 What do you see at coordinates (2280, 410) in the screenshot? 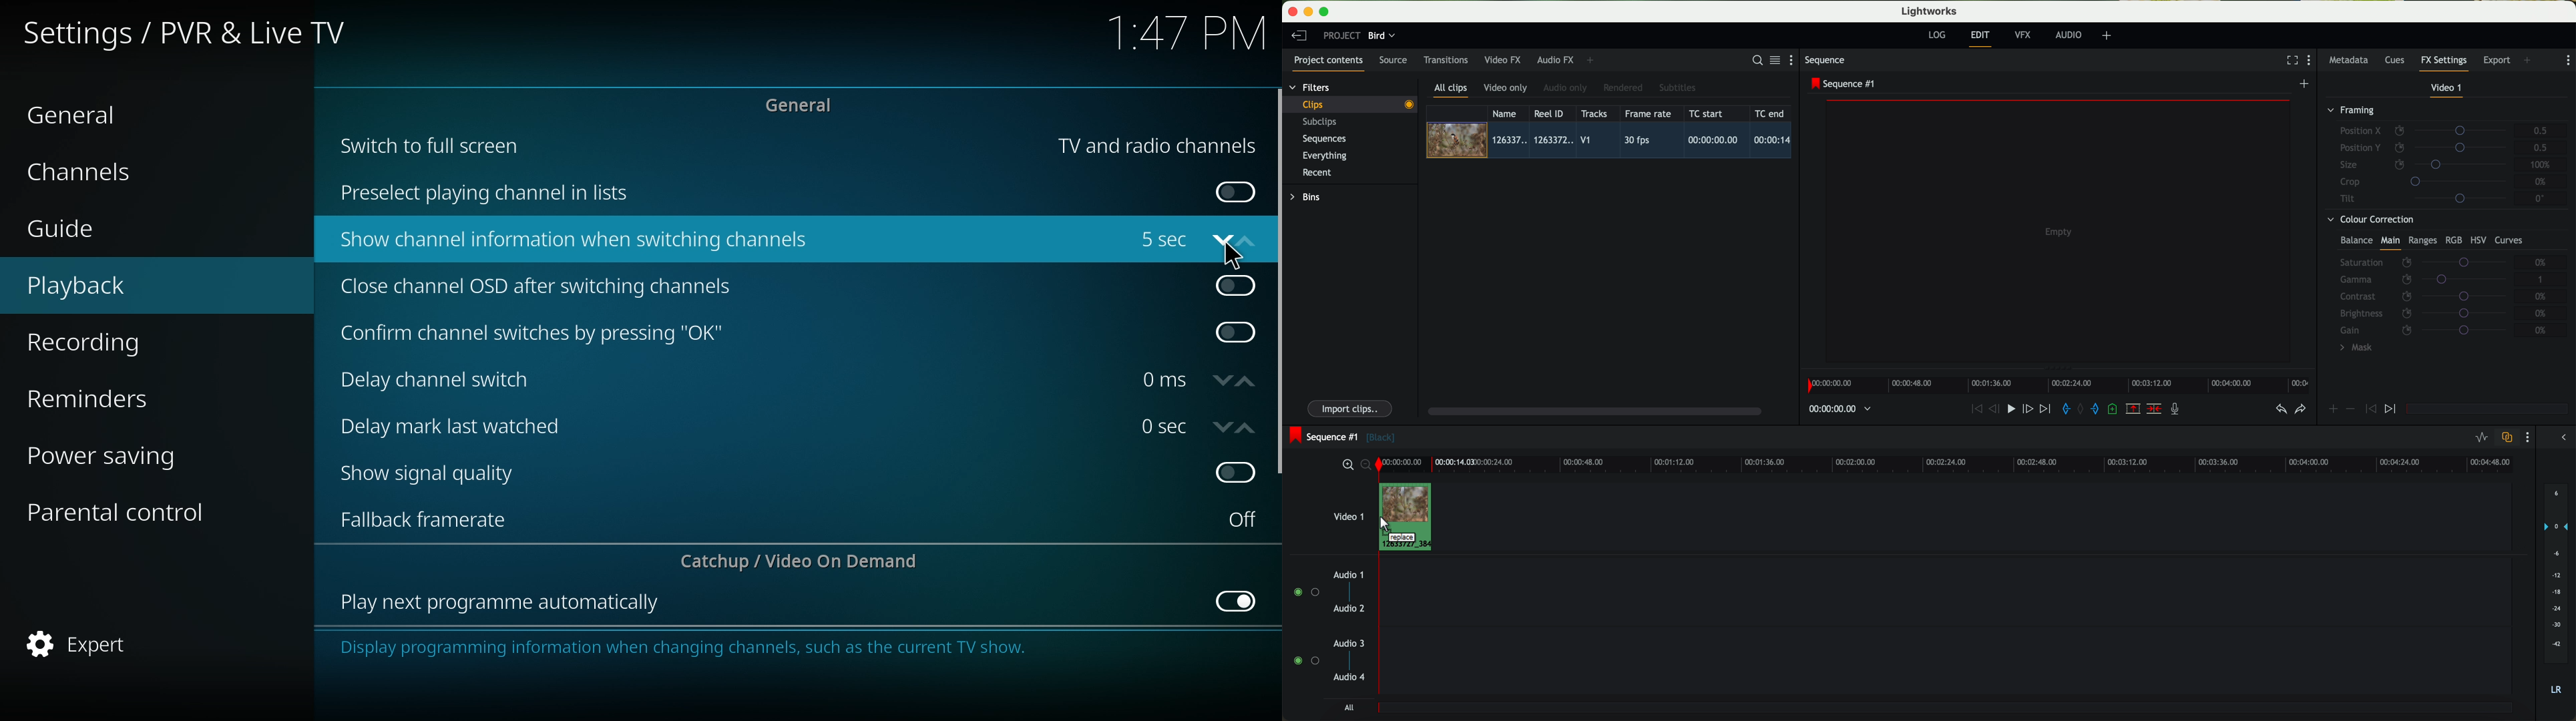
I see `undo` at bounding box center [2280, 410].